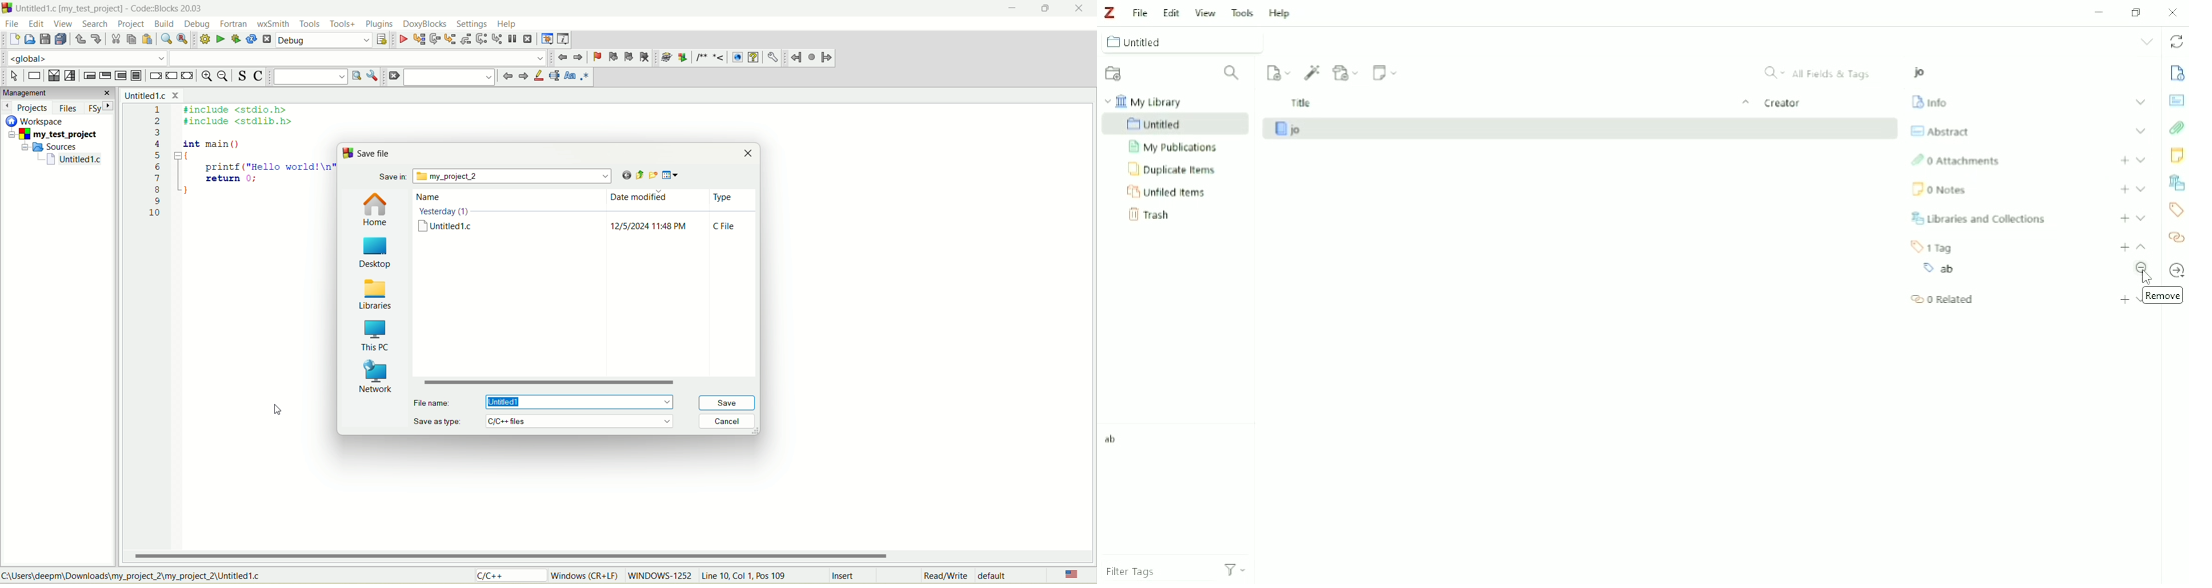 This screenshot has width=2212, height=588. What do you see at coordinates (258, 77) in the screenshot?
I see `toggle comment` at bounding box center [258, 77].